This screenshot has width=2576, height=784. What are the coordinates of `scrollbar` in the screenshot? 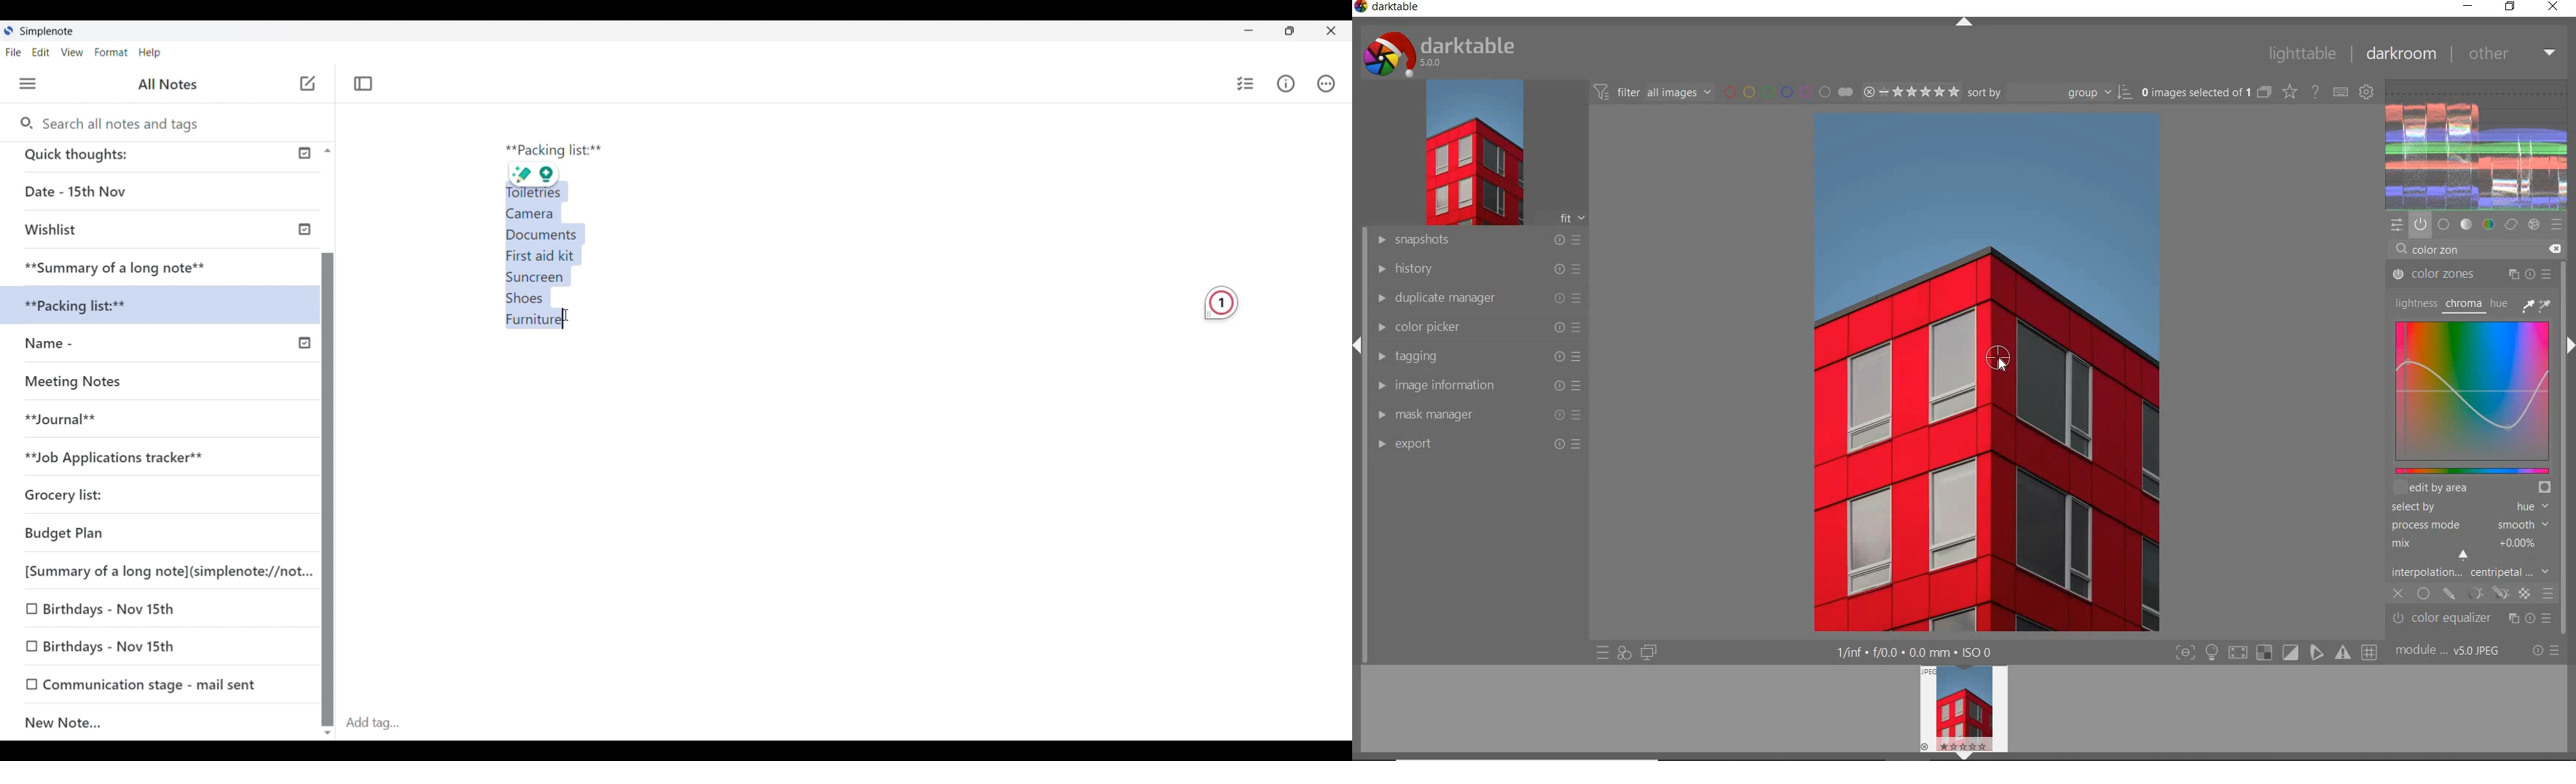 It's located at (2569, 507).